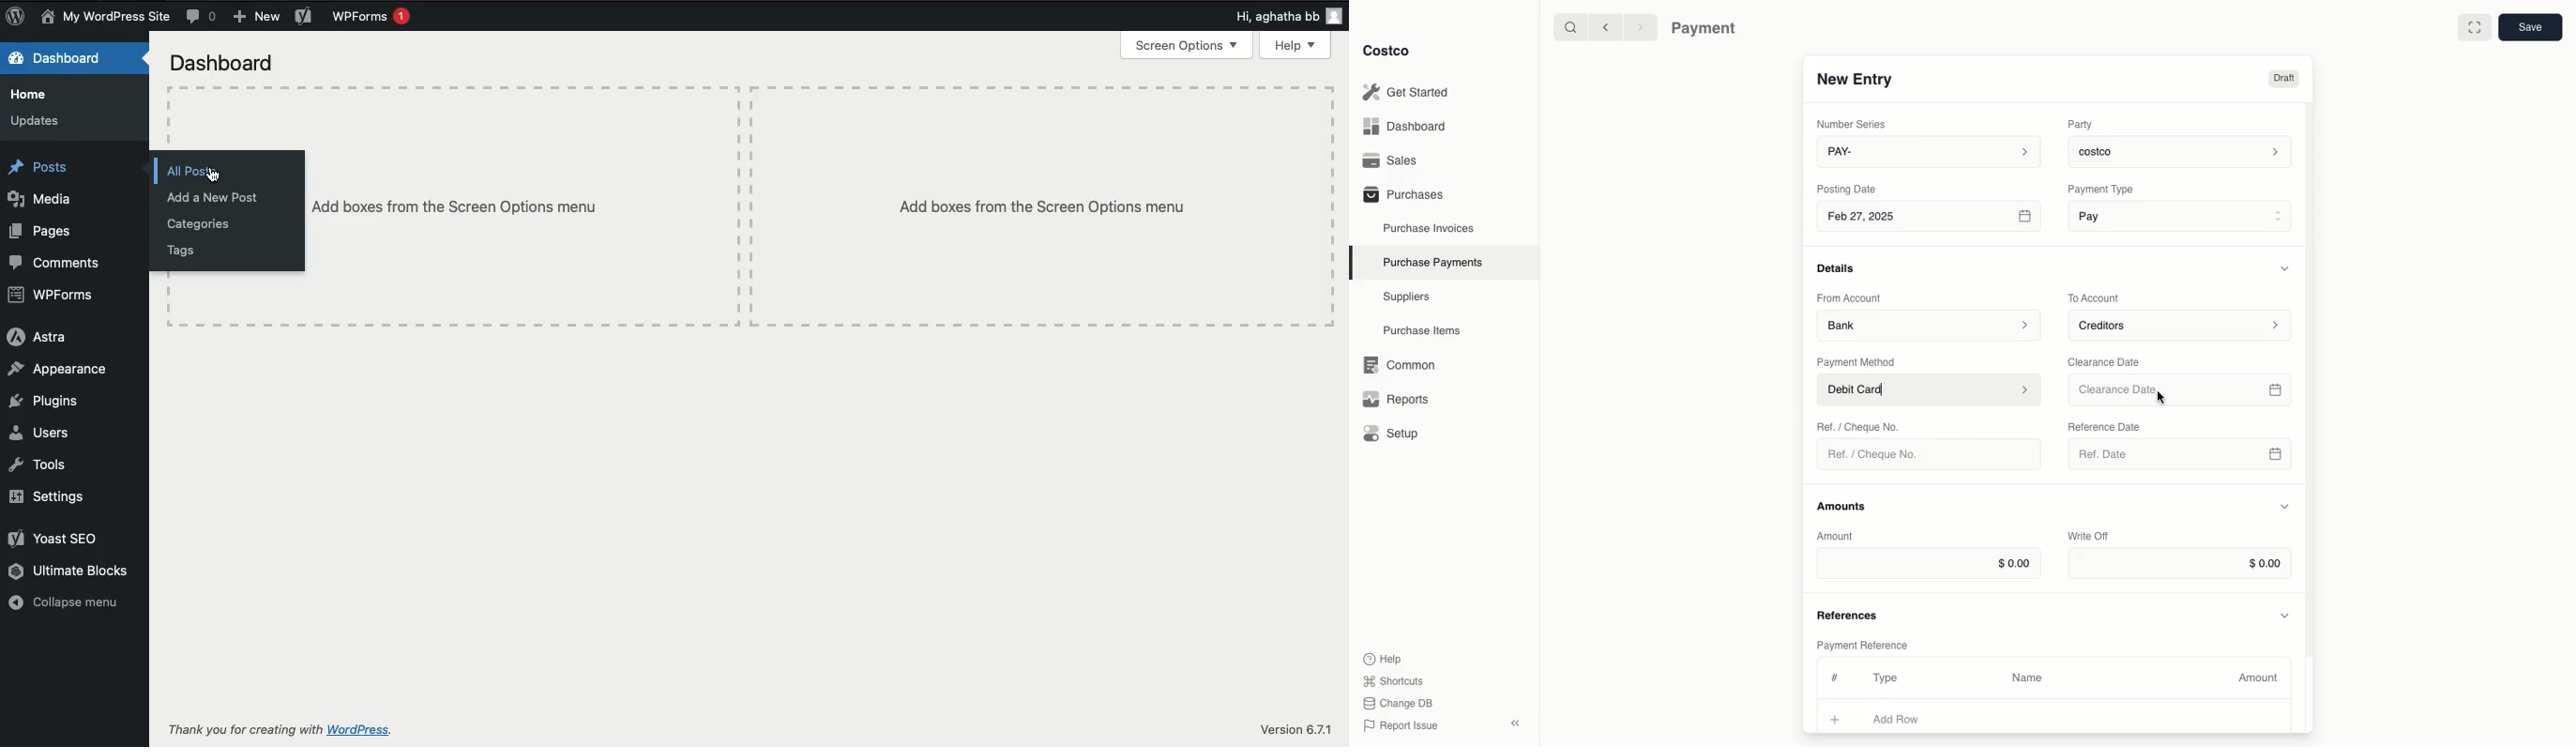 This screenshot has height=756, width=2576. What do you see at coordinates (1401, 704) in the screenshot?
I see `Change DB` at bounding box center [1401, 704].